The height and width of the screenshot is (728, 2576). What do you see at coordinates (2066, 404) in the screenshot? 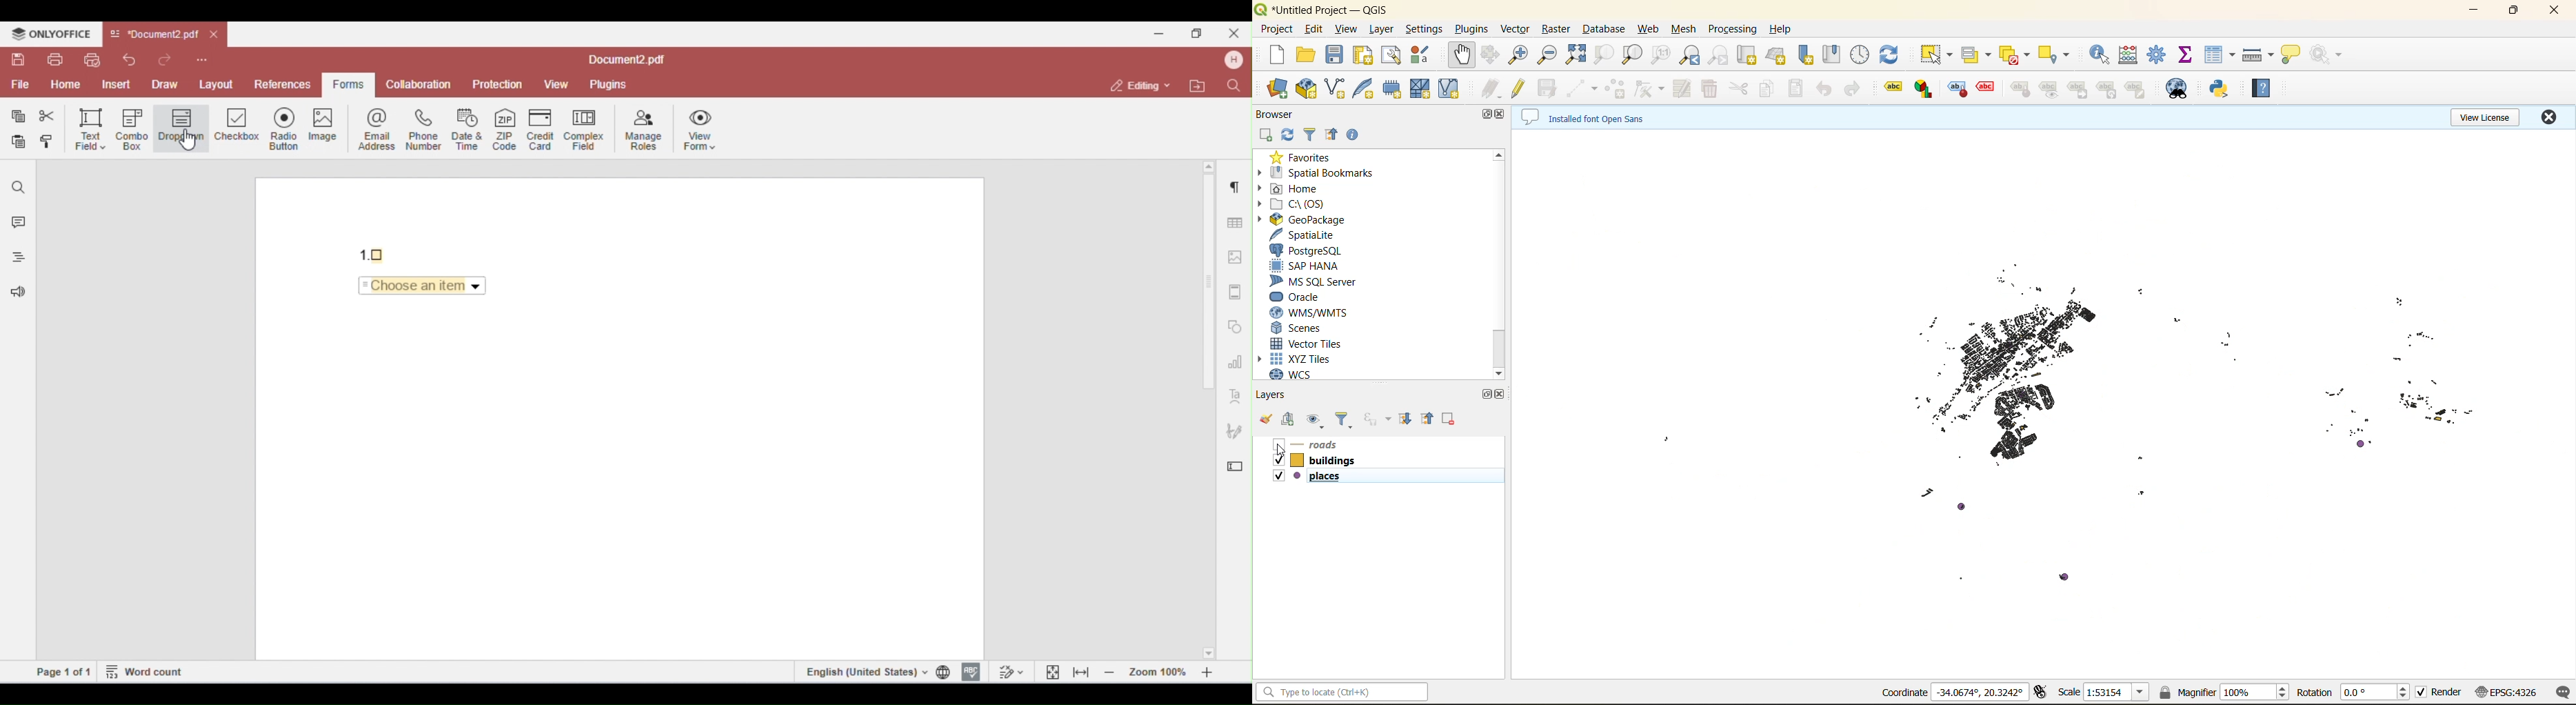
I see `layer disabled from vector` at bounding box center [2066, 404].